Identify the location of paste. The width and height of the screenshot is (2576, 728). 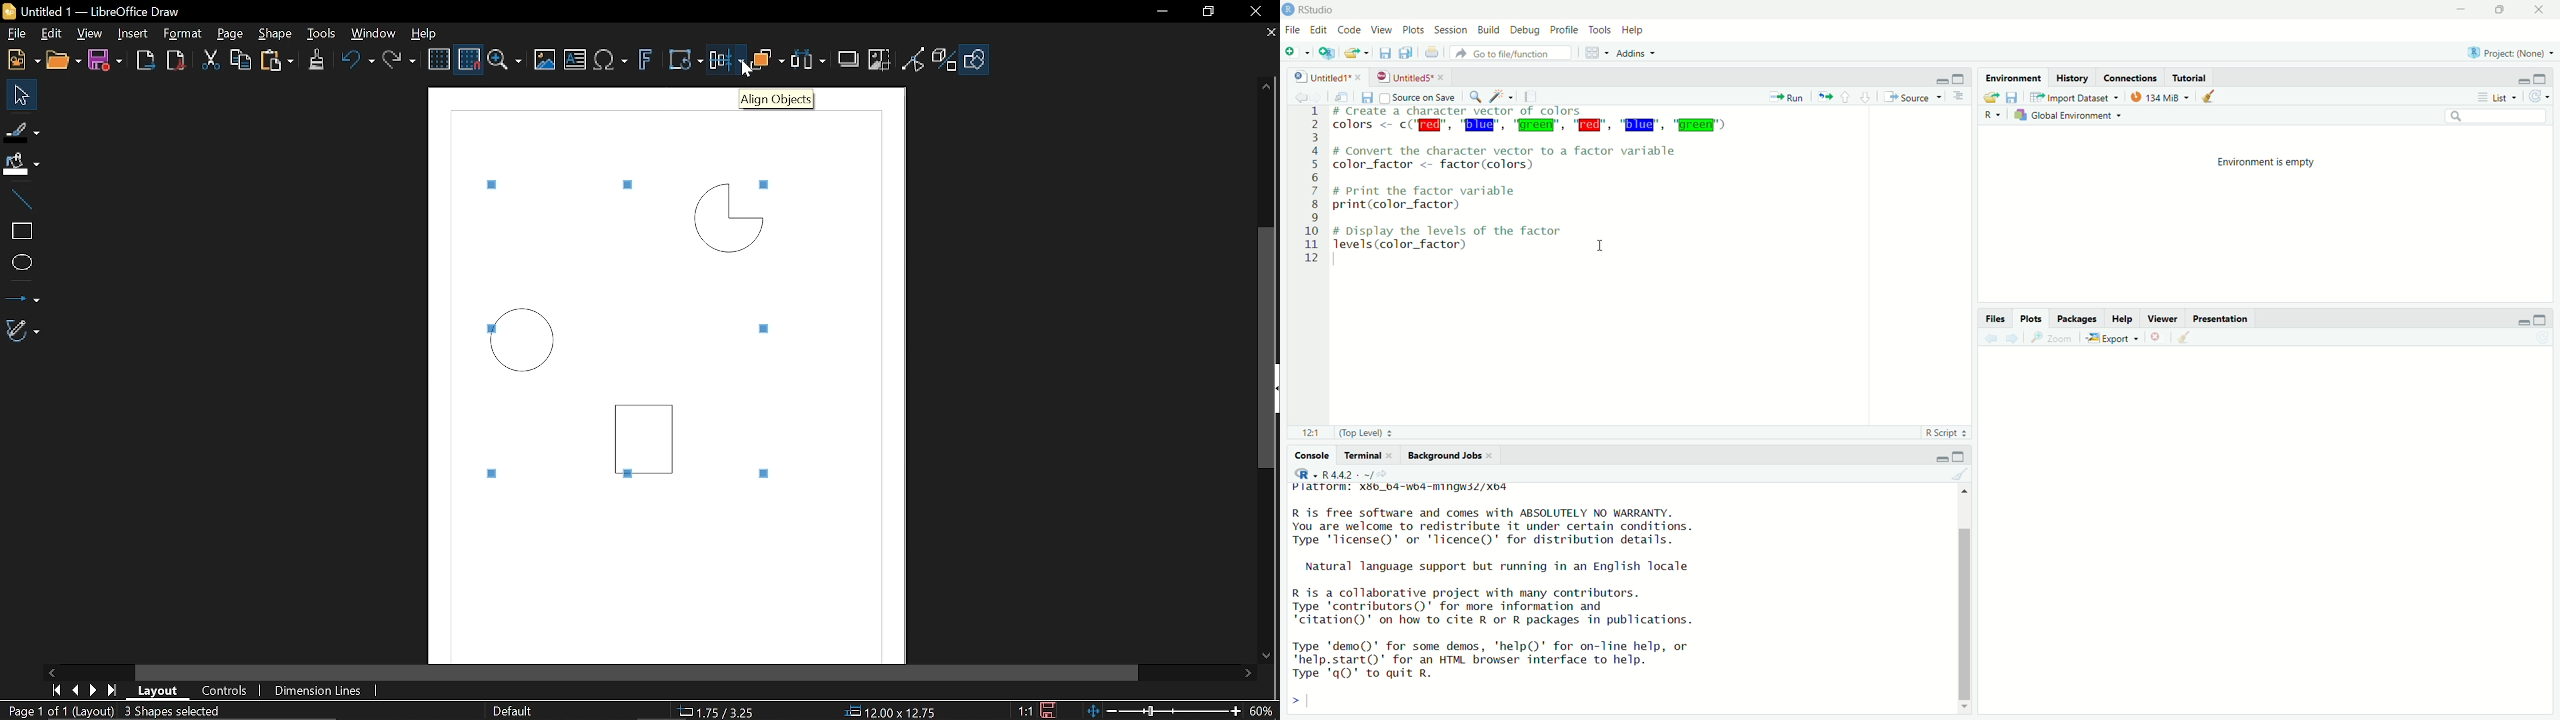
(279, 60).